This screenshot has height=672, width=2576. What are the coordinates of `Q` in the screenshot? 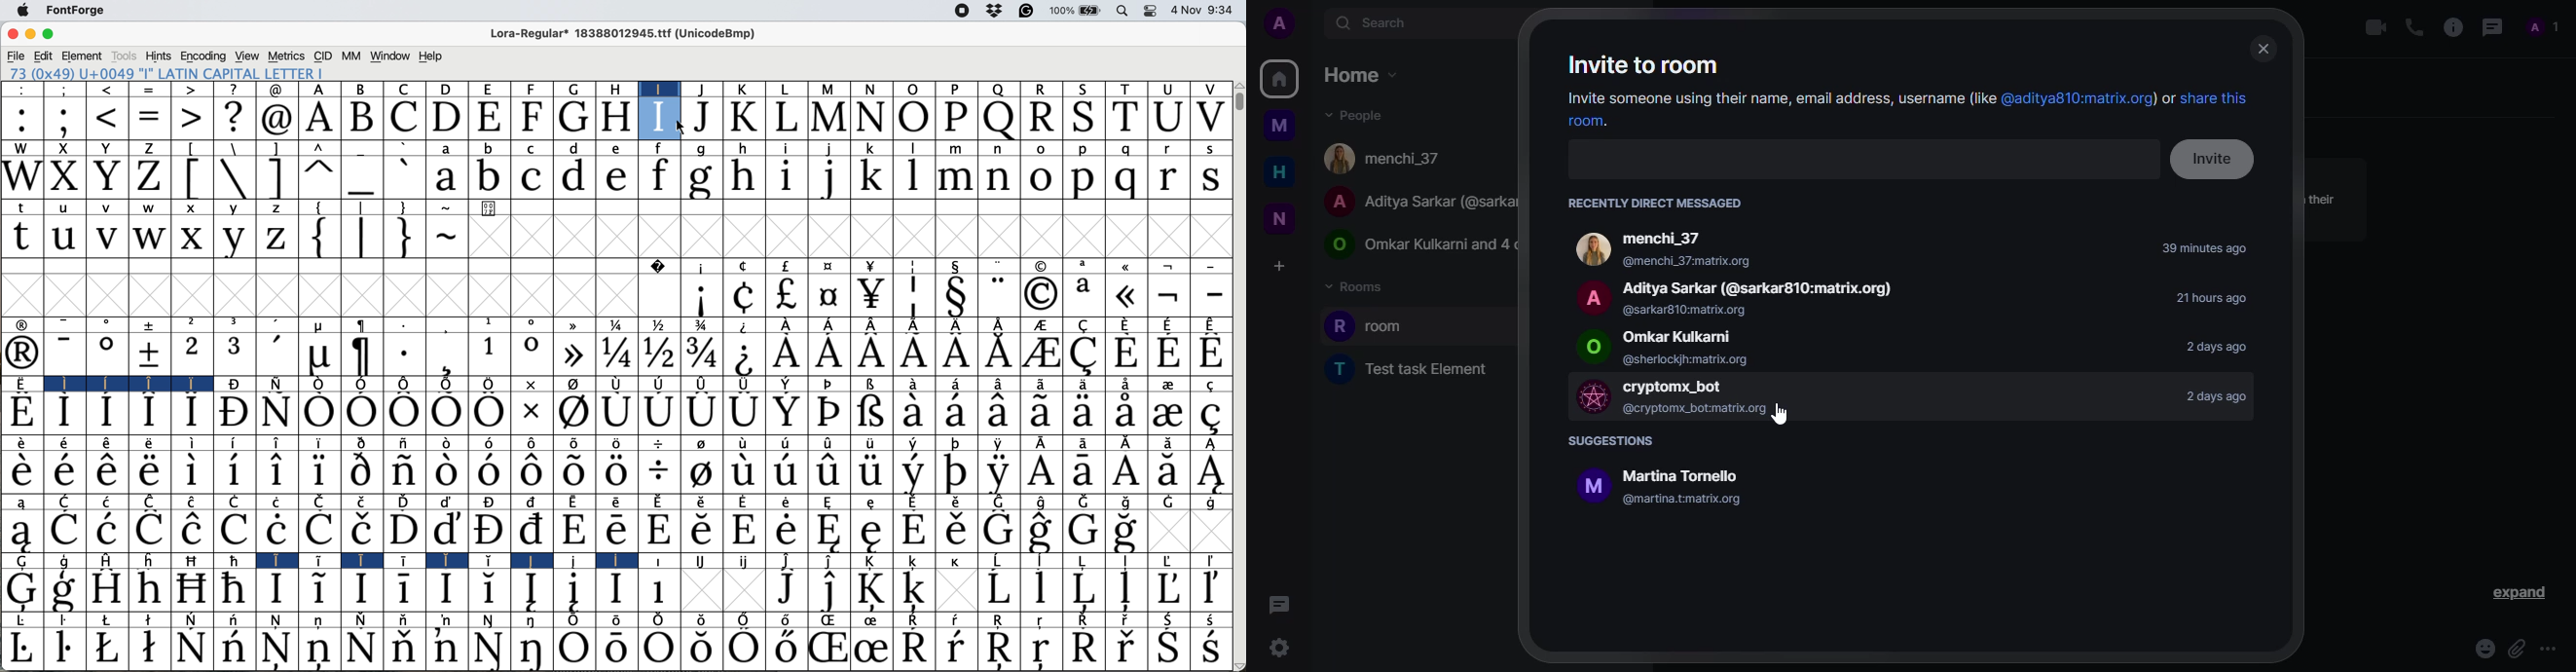 It's located at (998, 88).